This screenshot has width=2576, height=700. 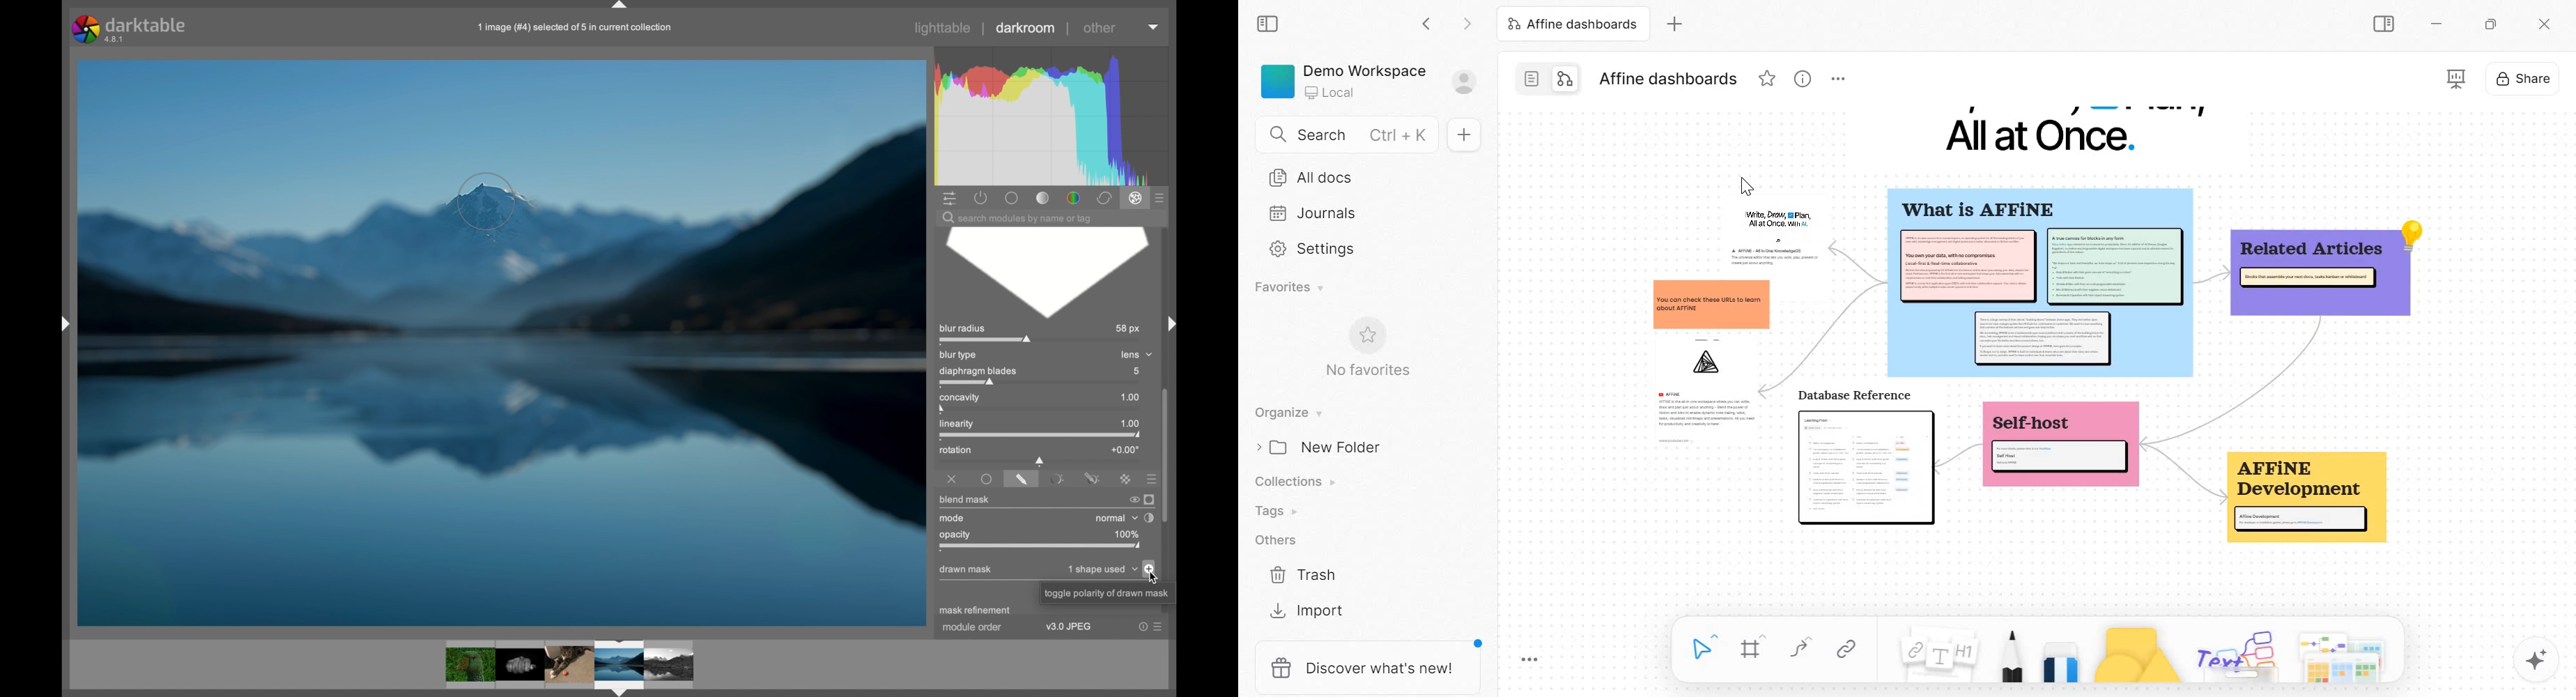 What do you see at coordinates (1846, 649) in the screenshot?
I see `Link` at bounding box center [1846, 649].